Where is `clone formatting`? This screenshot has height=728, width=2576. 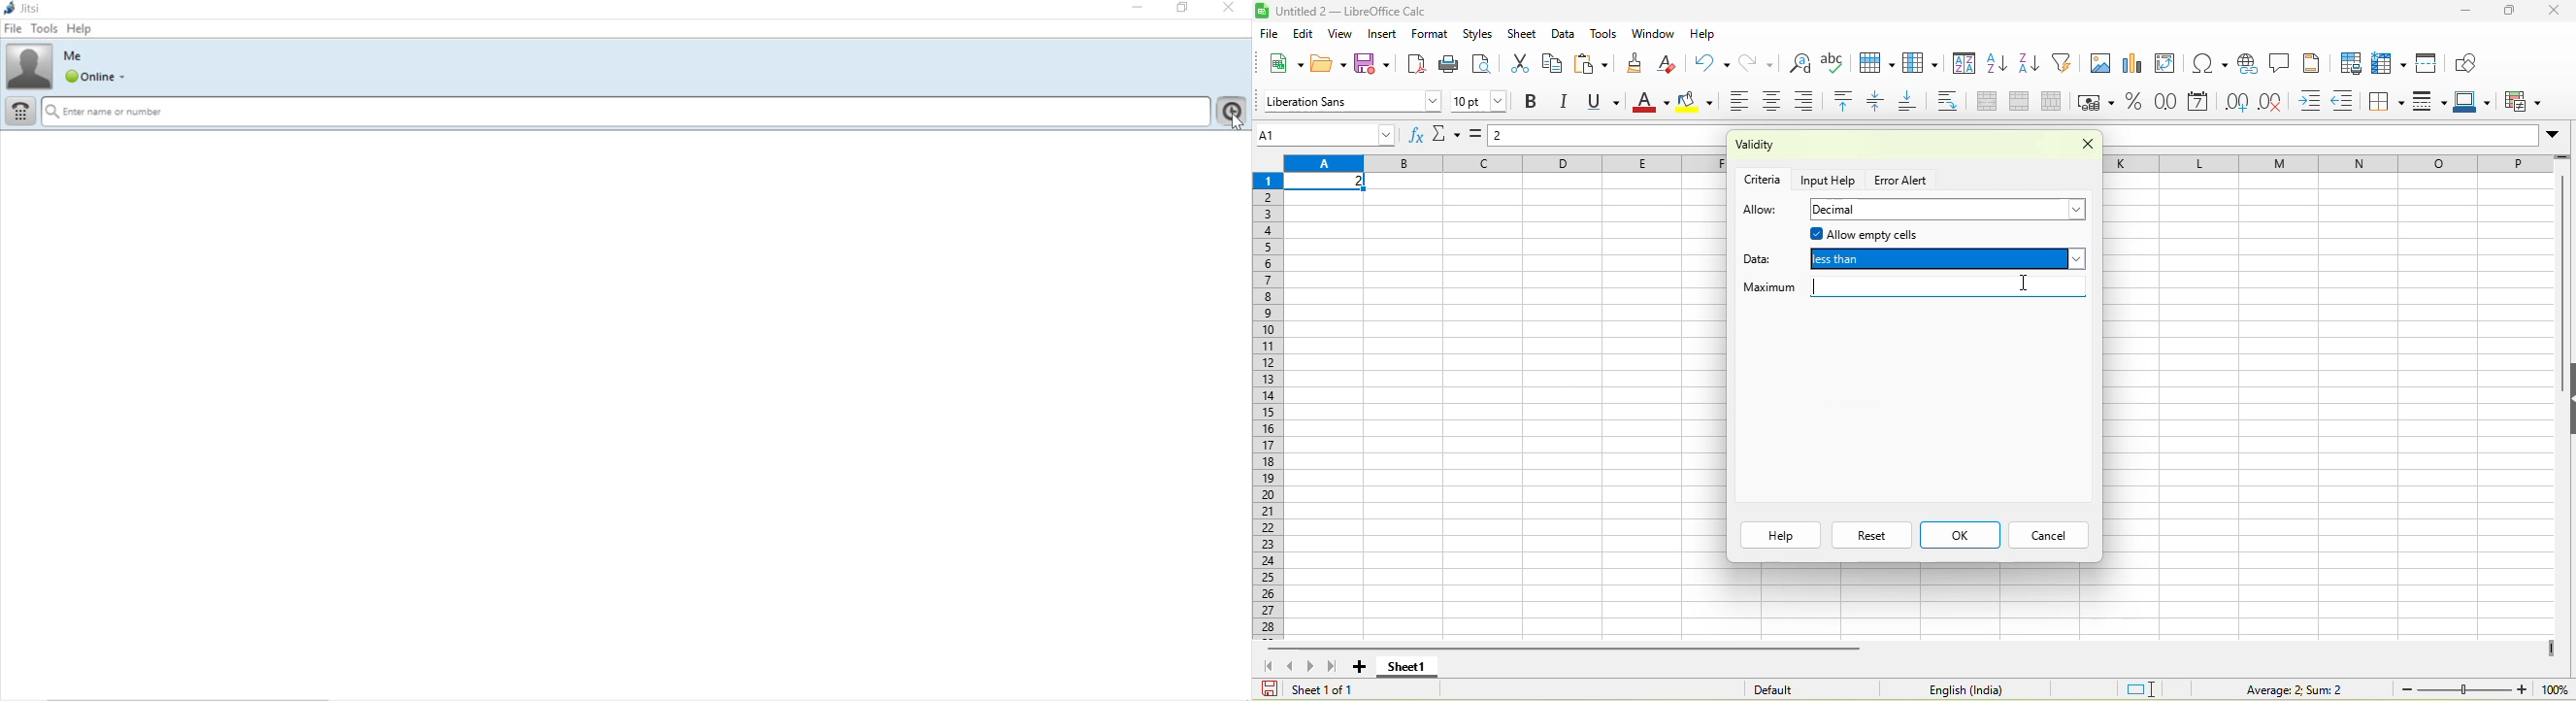 clone formatting is located at coordinates (1640, 62).